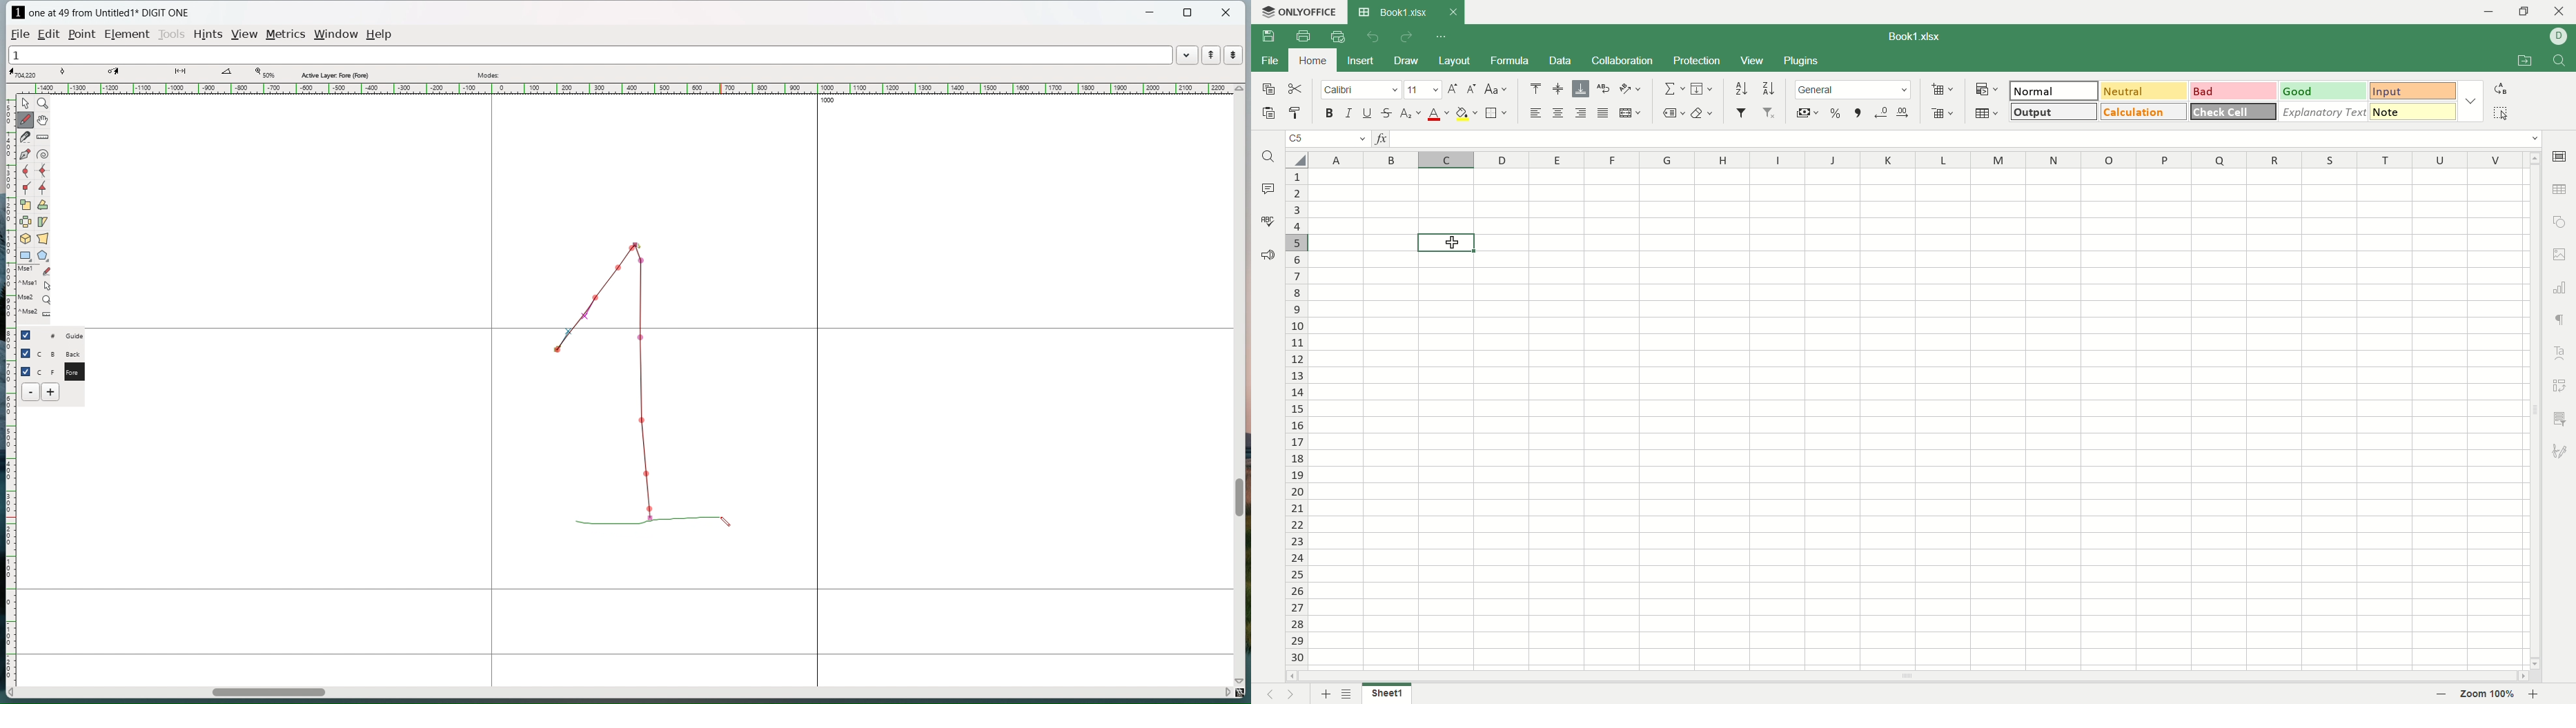  What do you see at coordinates (62, 371) in the screenshot?
I see `C F Fore` at bounding box center [62, 371].